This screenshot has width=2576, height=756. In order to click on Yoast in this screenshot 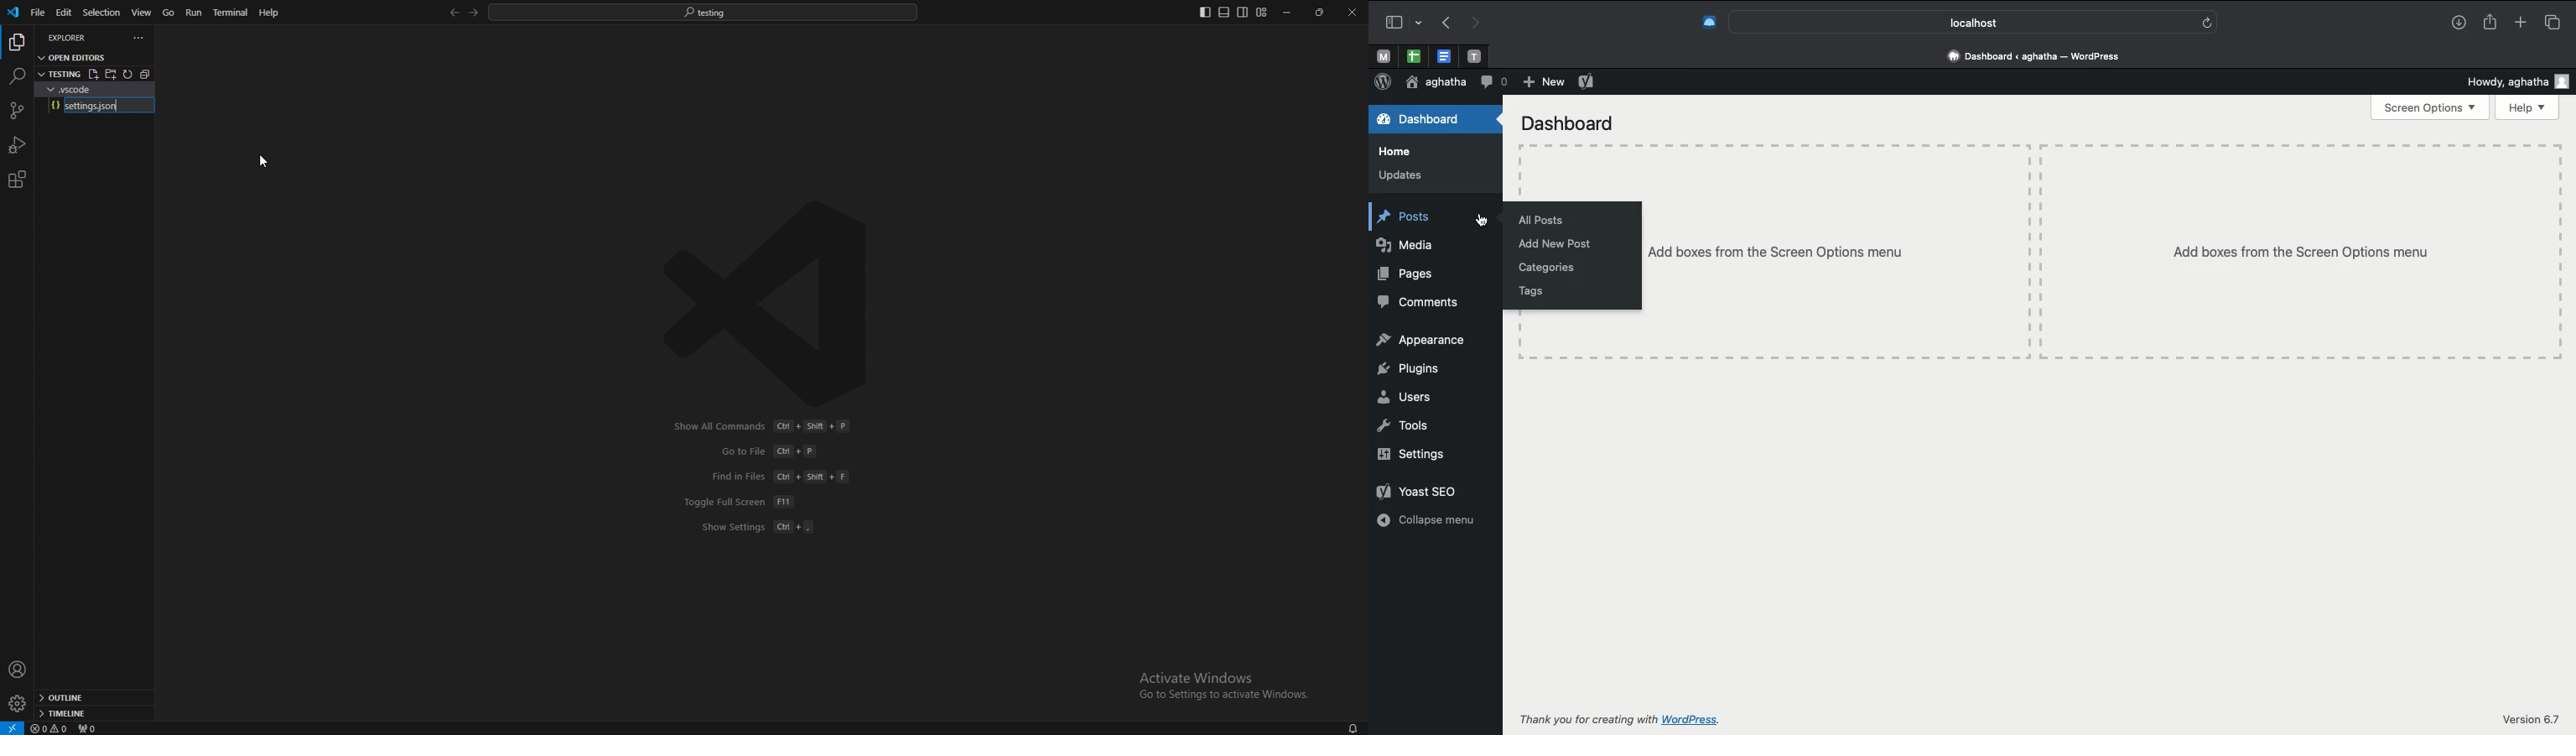, I will do `click(1423, 490)`.